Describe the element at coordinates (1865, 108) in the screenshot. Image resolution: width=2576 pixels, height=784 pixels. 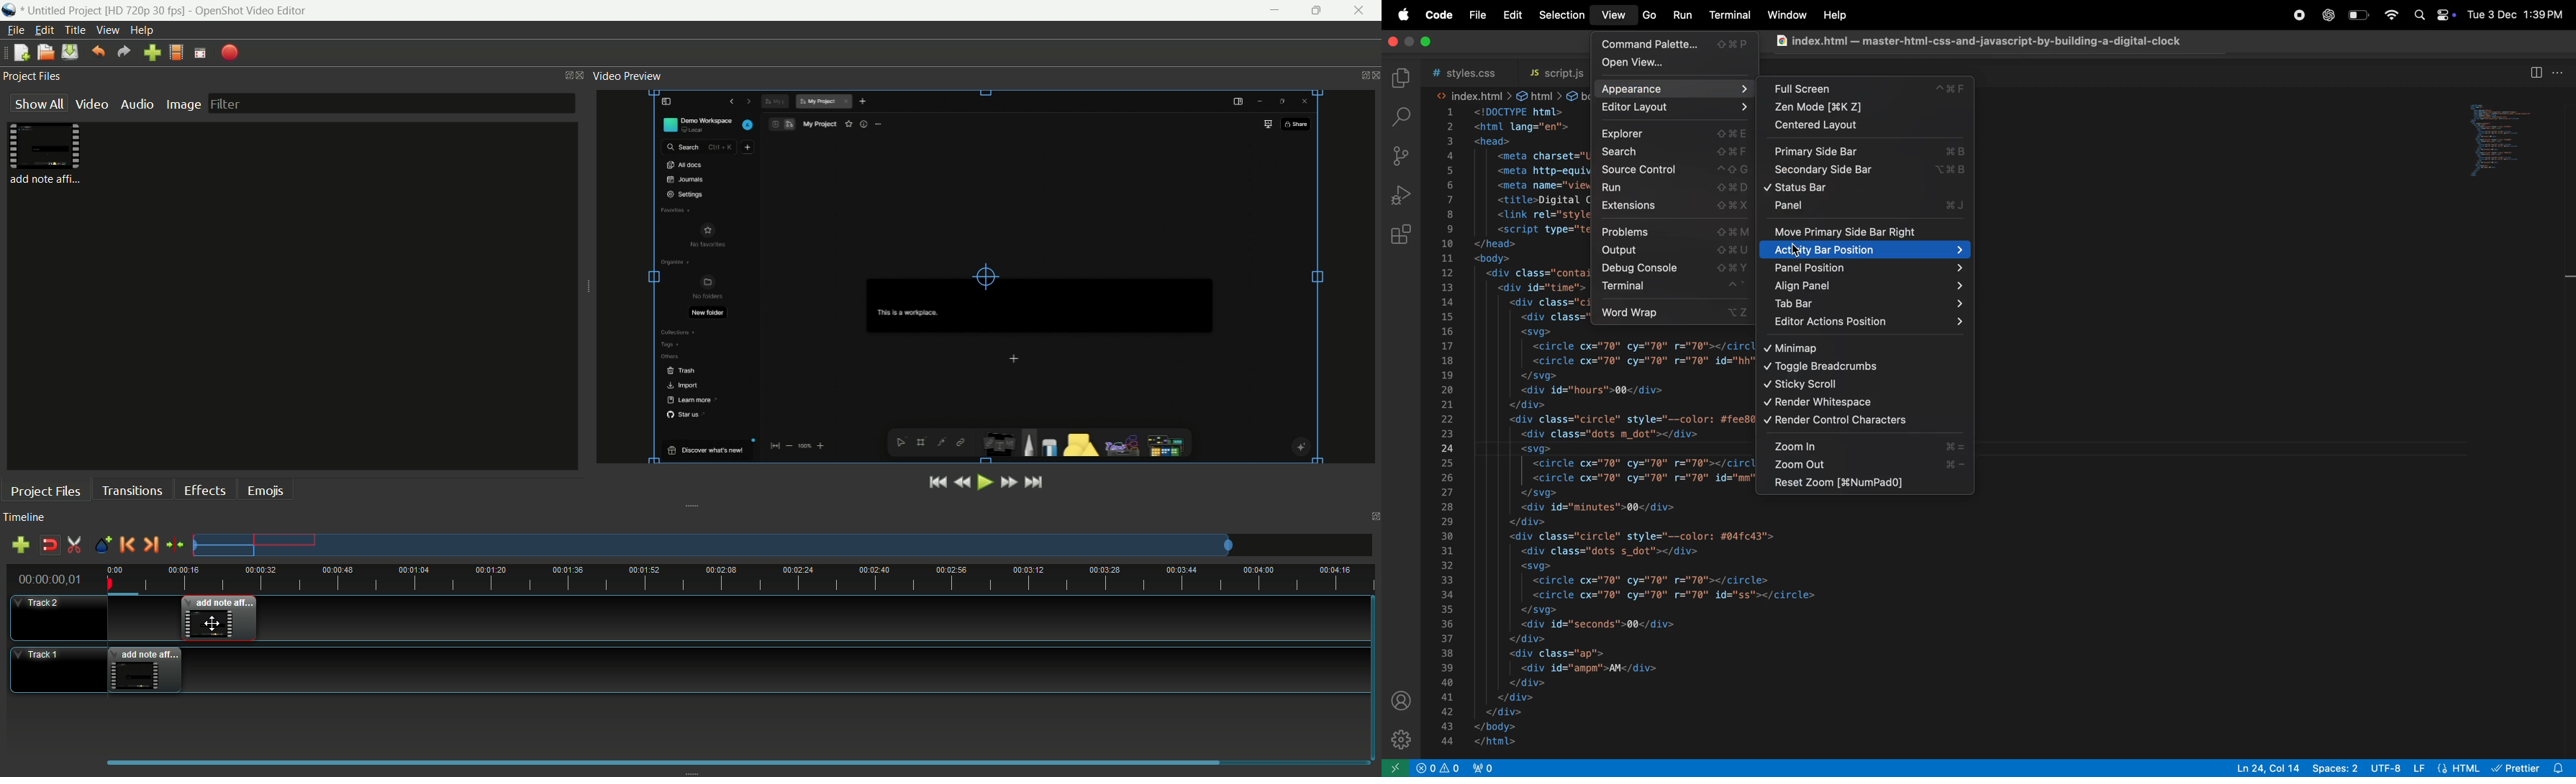
I see `zen mode` at that location.